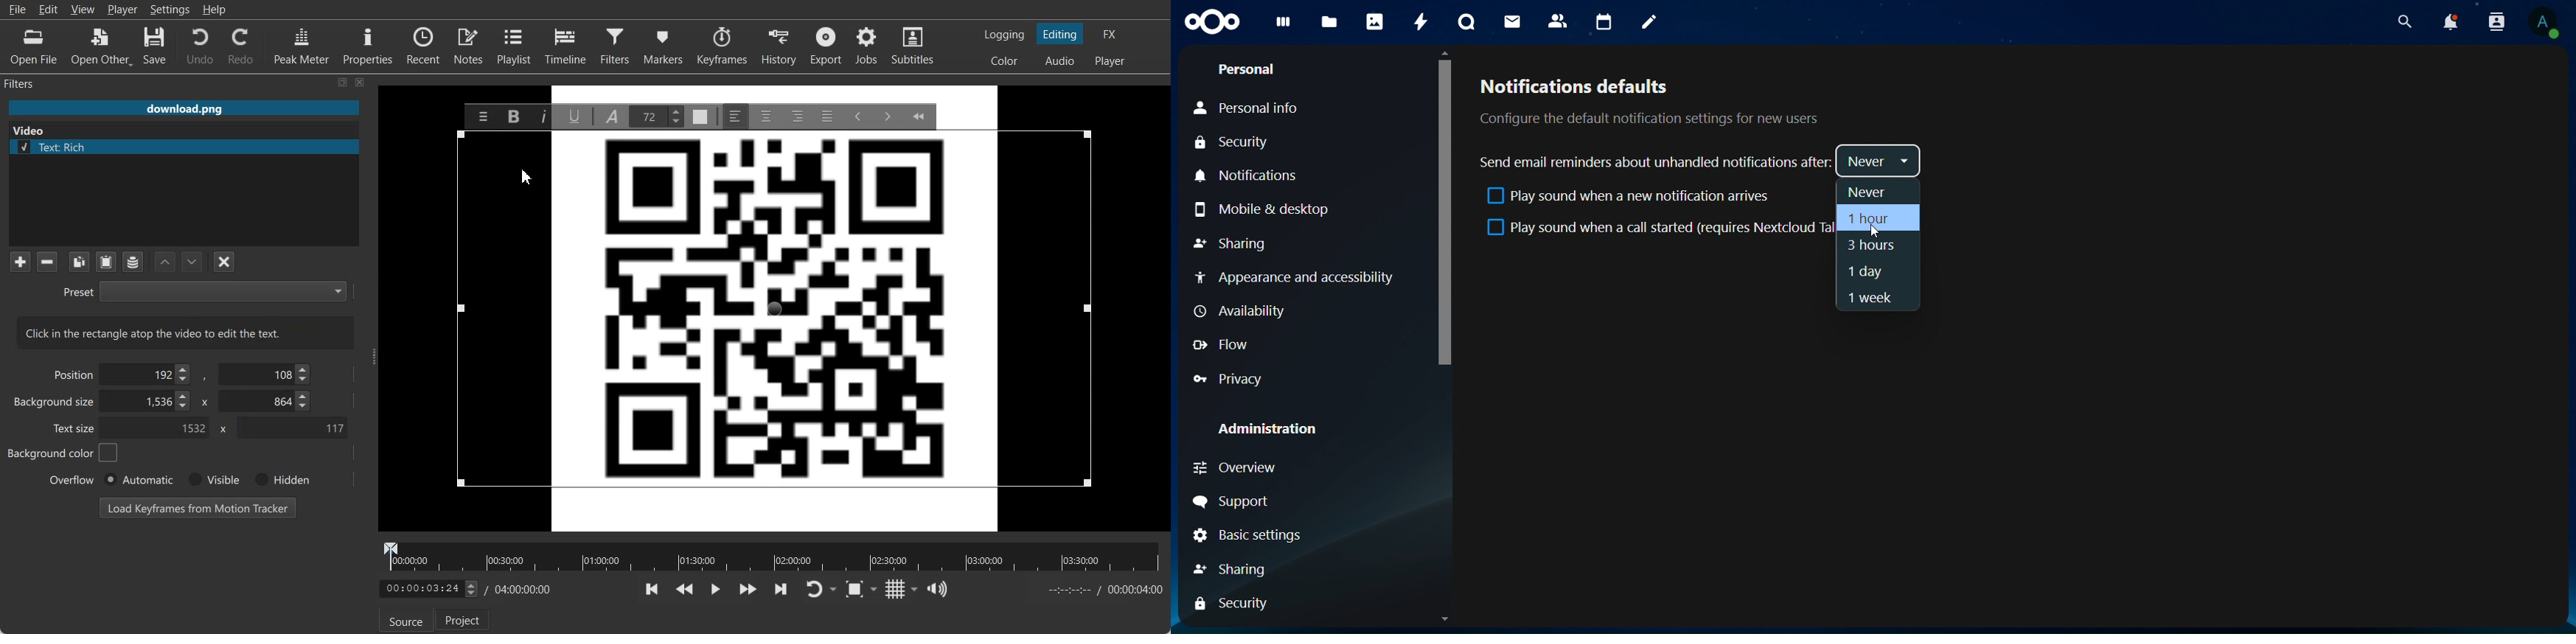 This screenshot has width=2576, height=644. What do you see at coordinates (1880, 162) in the screenshot?
I see `never` at bounding box center [1880, 162].